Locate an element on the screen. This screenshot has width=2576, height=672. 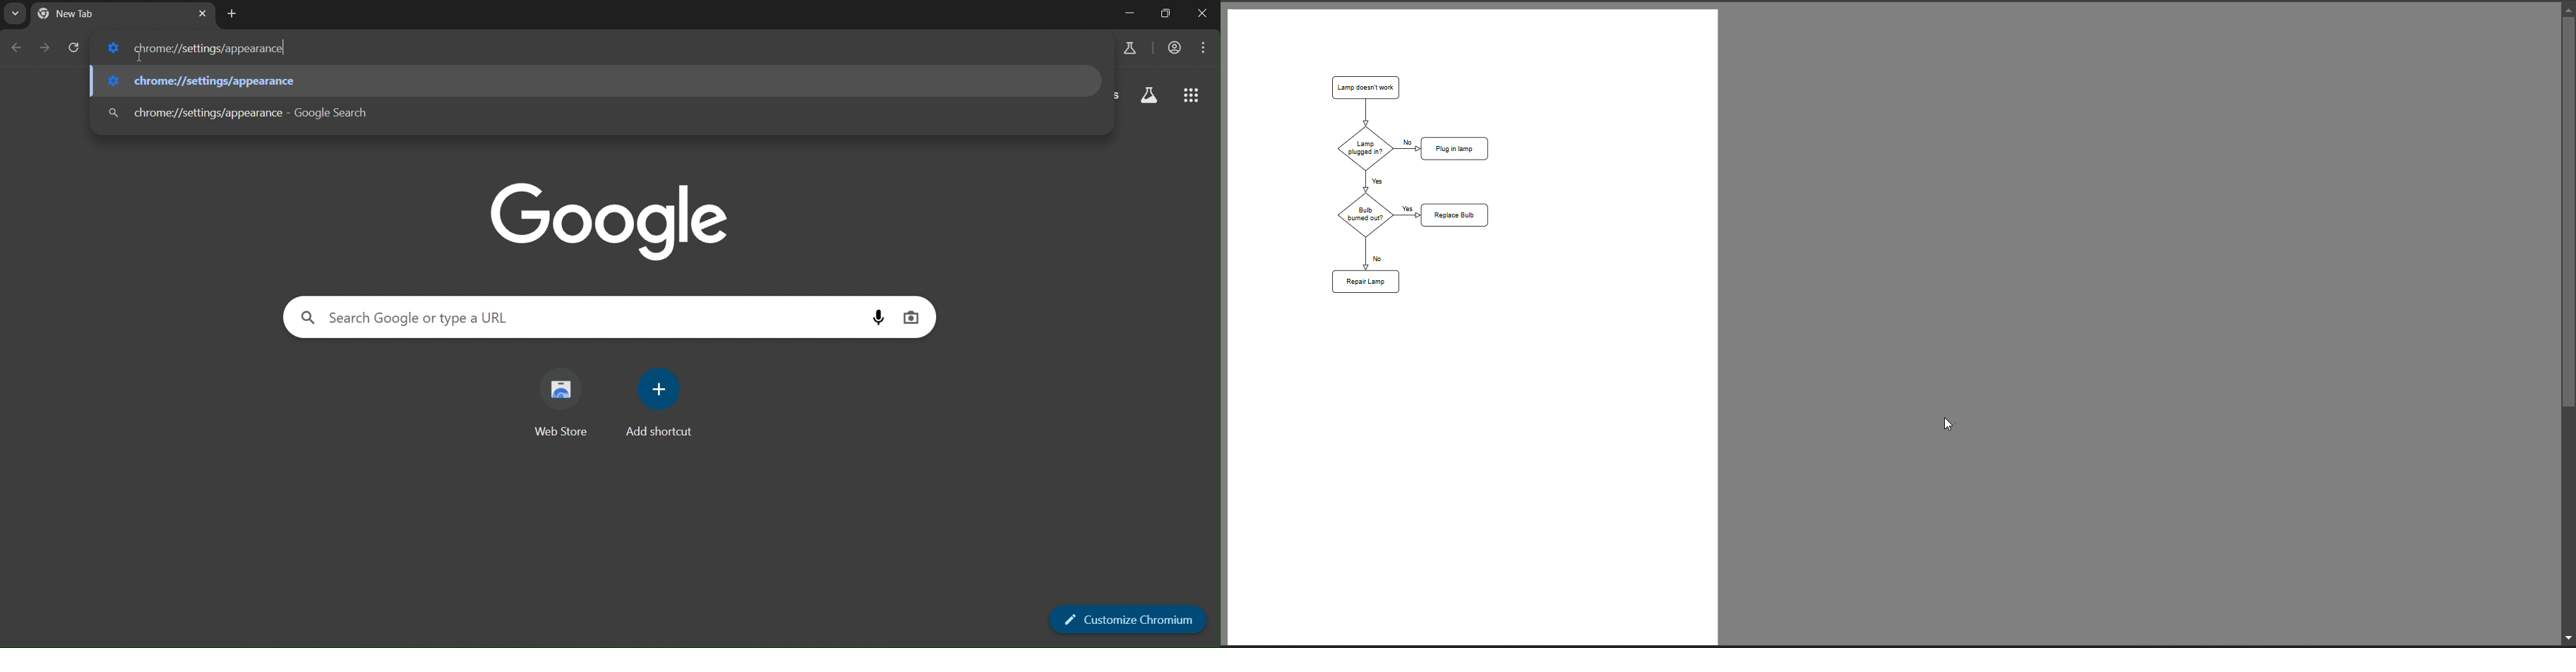
reload page is located at coordinates (76, 48).